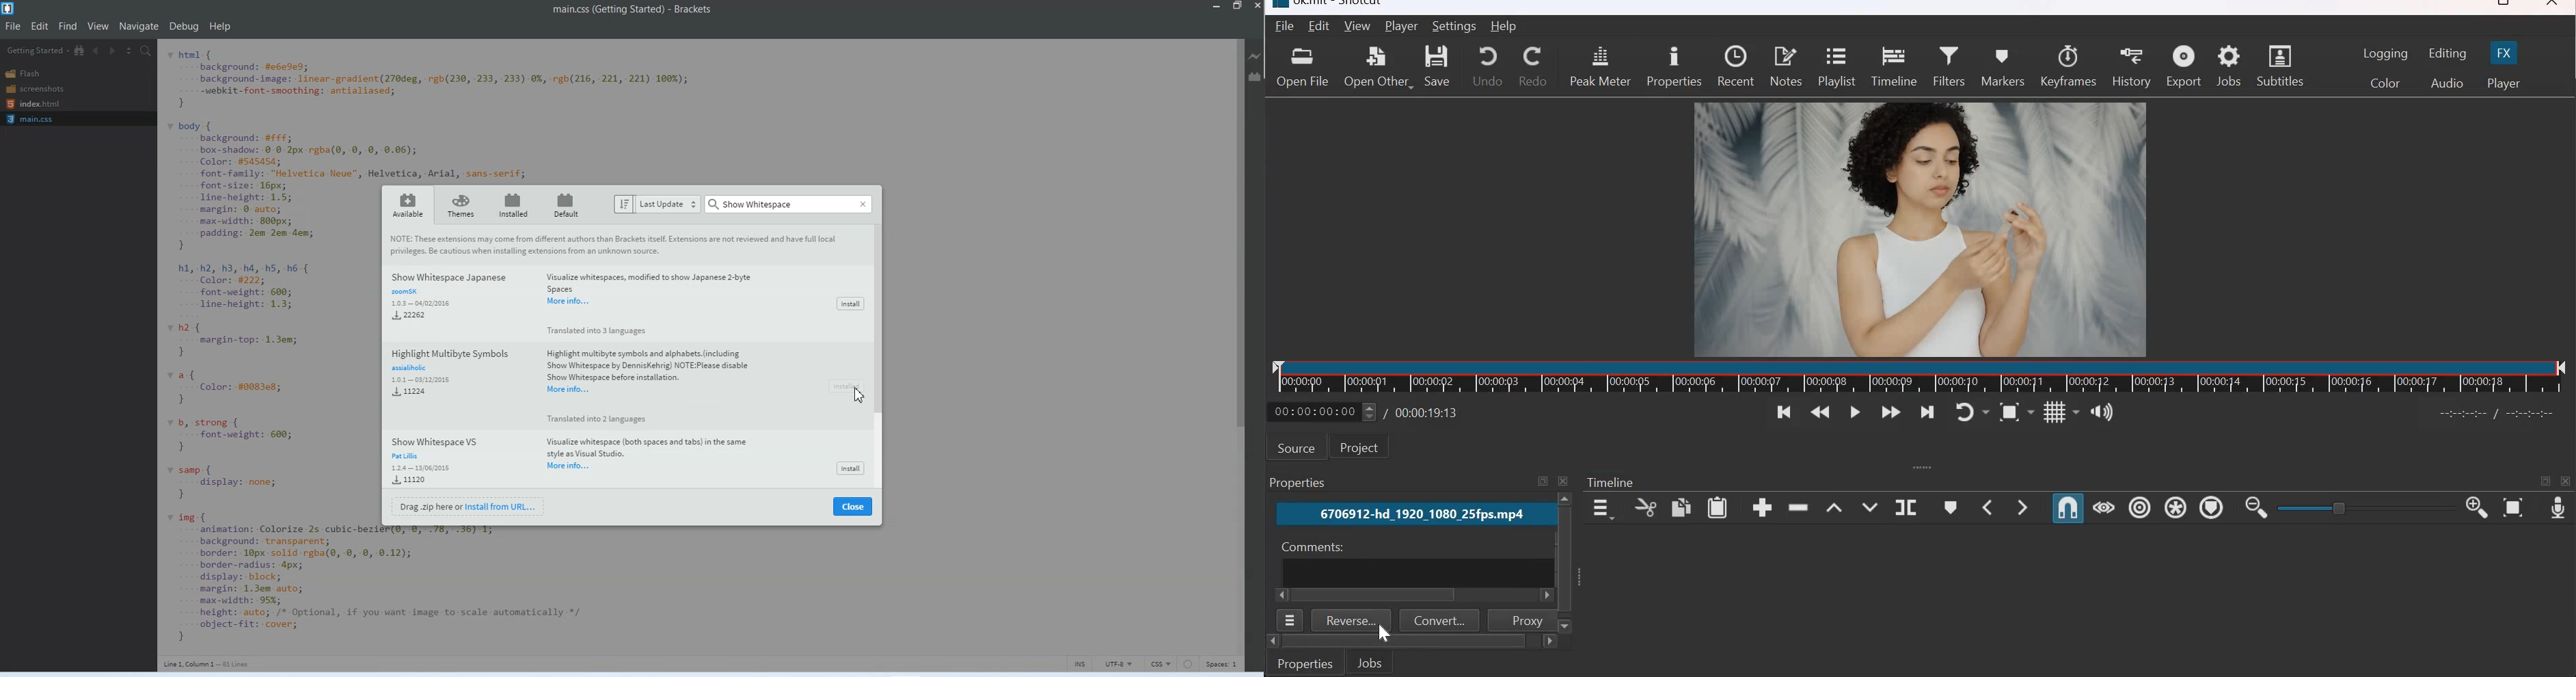 This screenshot has height=700, width=2576. What do you see at coordinates (1378, 65) in the screenshot?
I see `Open other` at bounding box center [1378, 65].